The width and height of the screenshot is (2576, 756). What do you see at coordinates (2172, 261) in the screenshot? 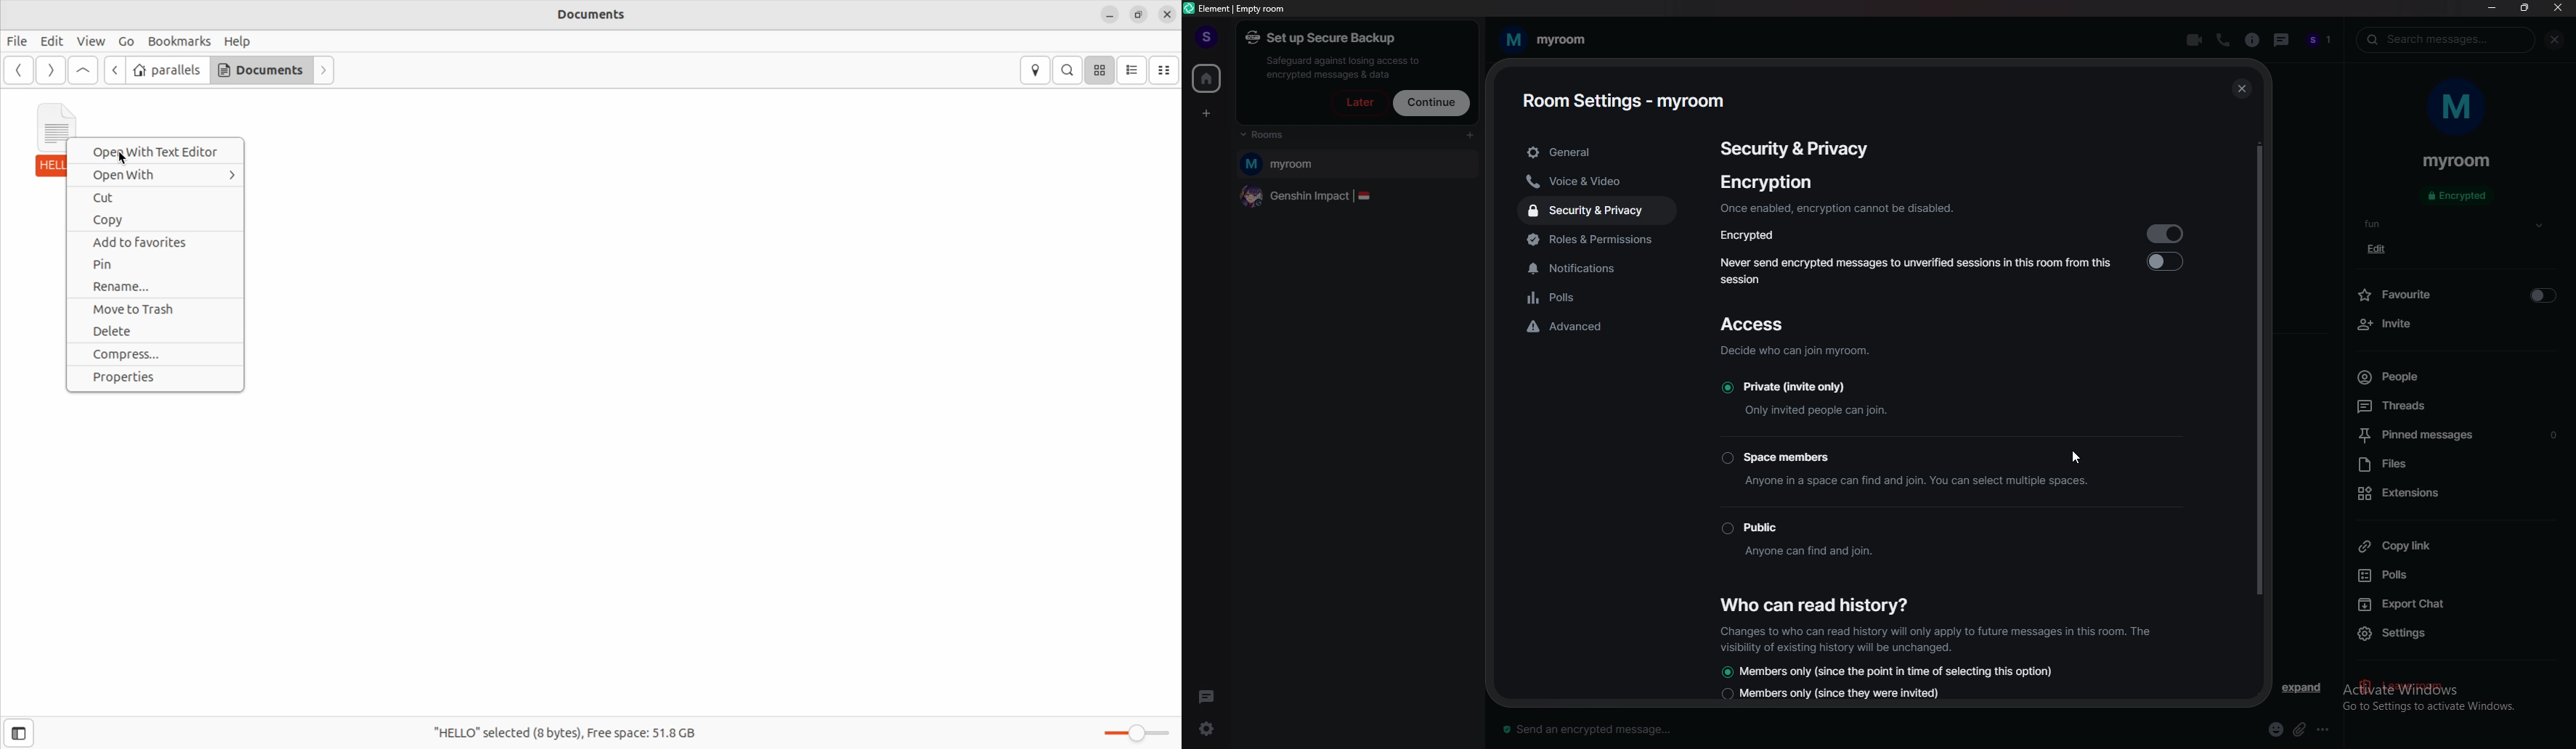
I see `Never send encrypted messages to unverified sessions in this room from this session` at bounding box center [2172, 261].